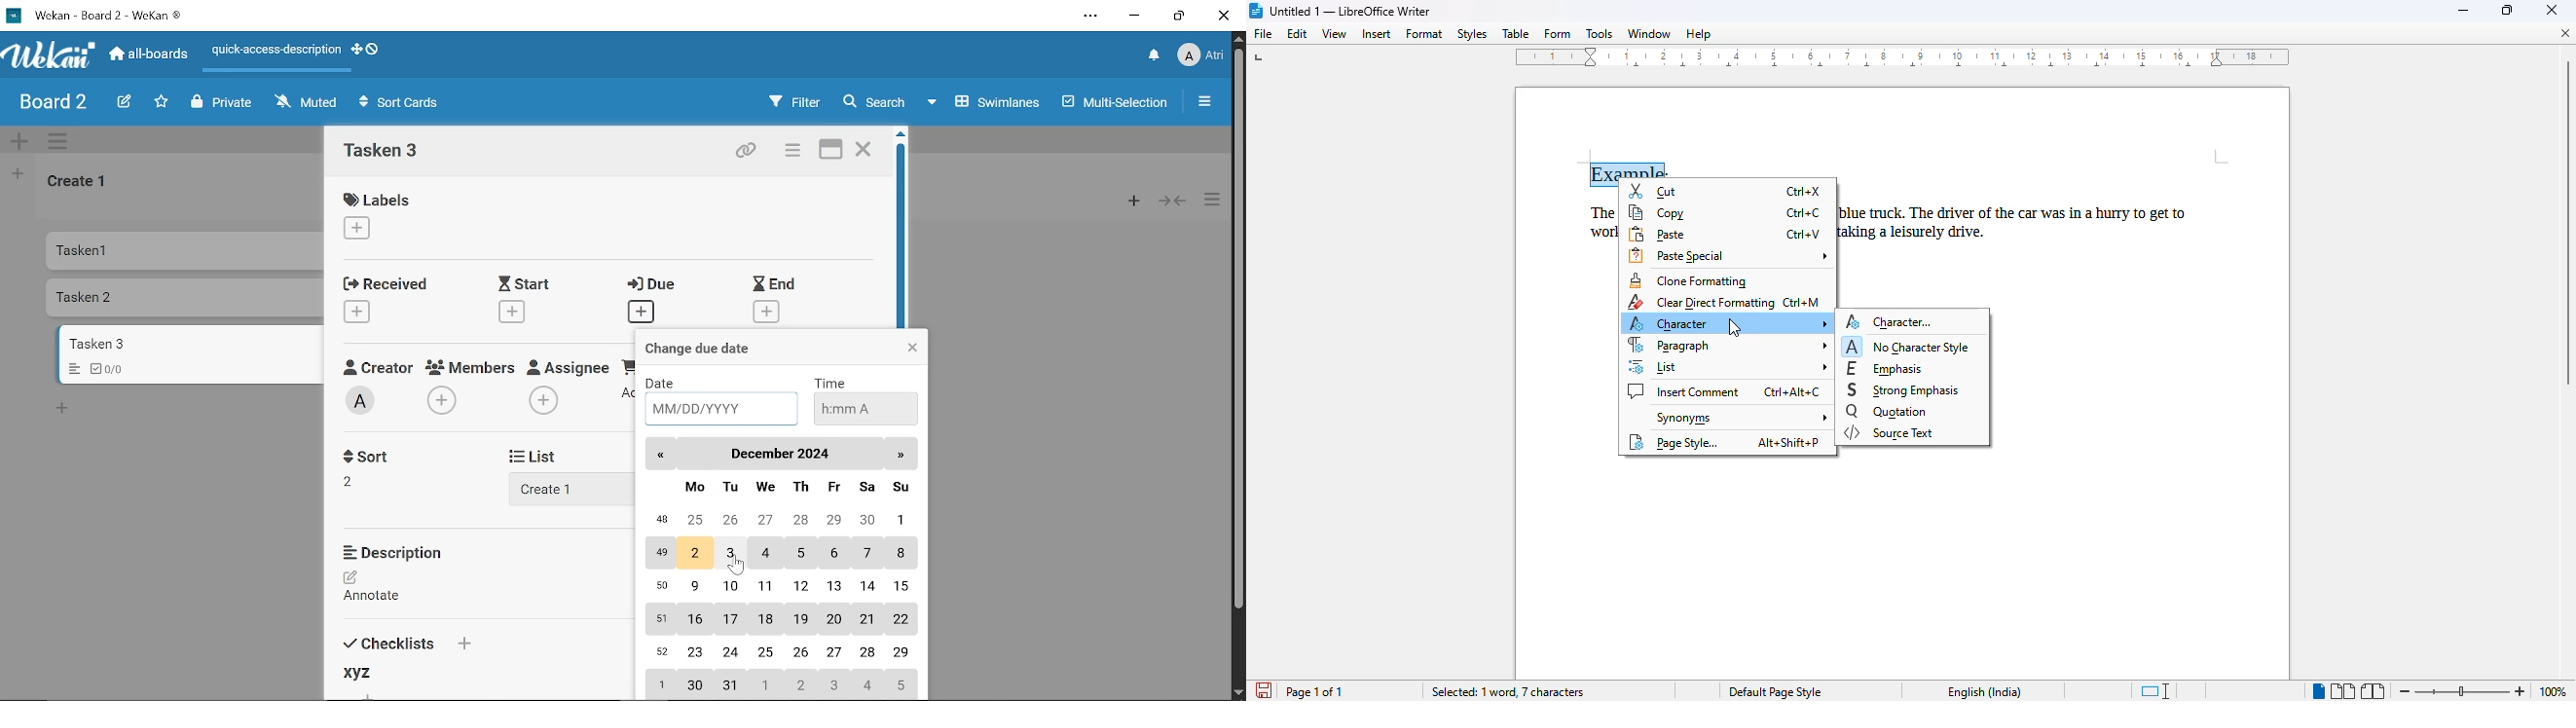 The width and height of the screenshot is (2576, 728). I want to click on Ctrl+C, so click(1804, 214).